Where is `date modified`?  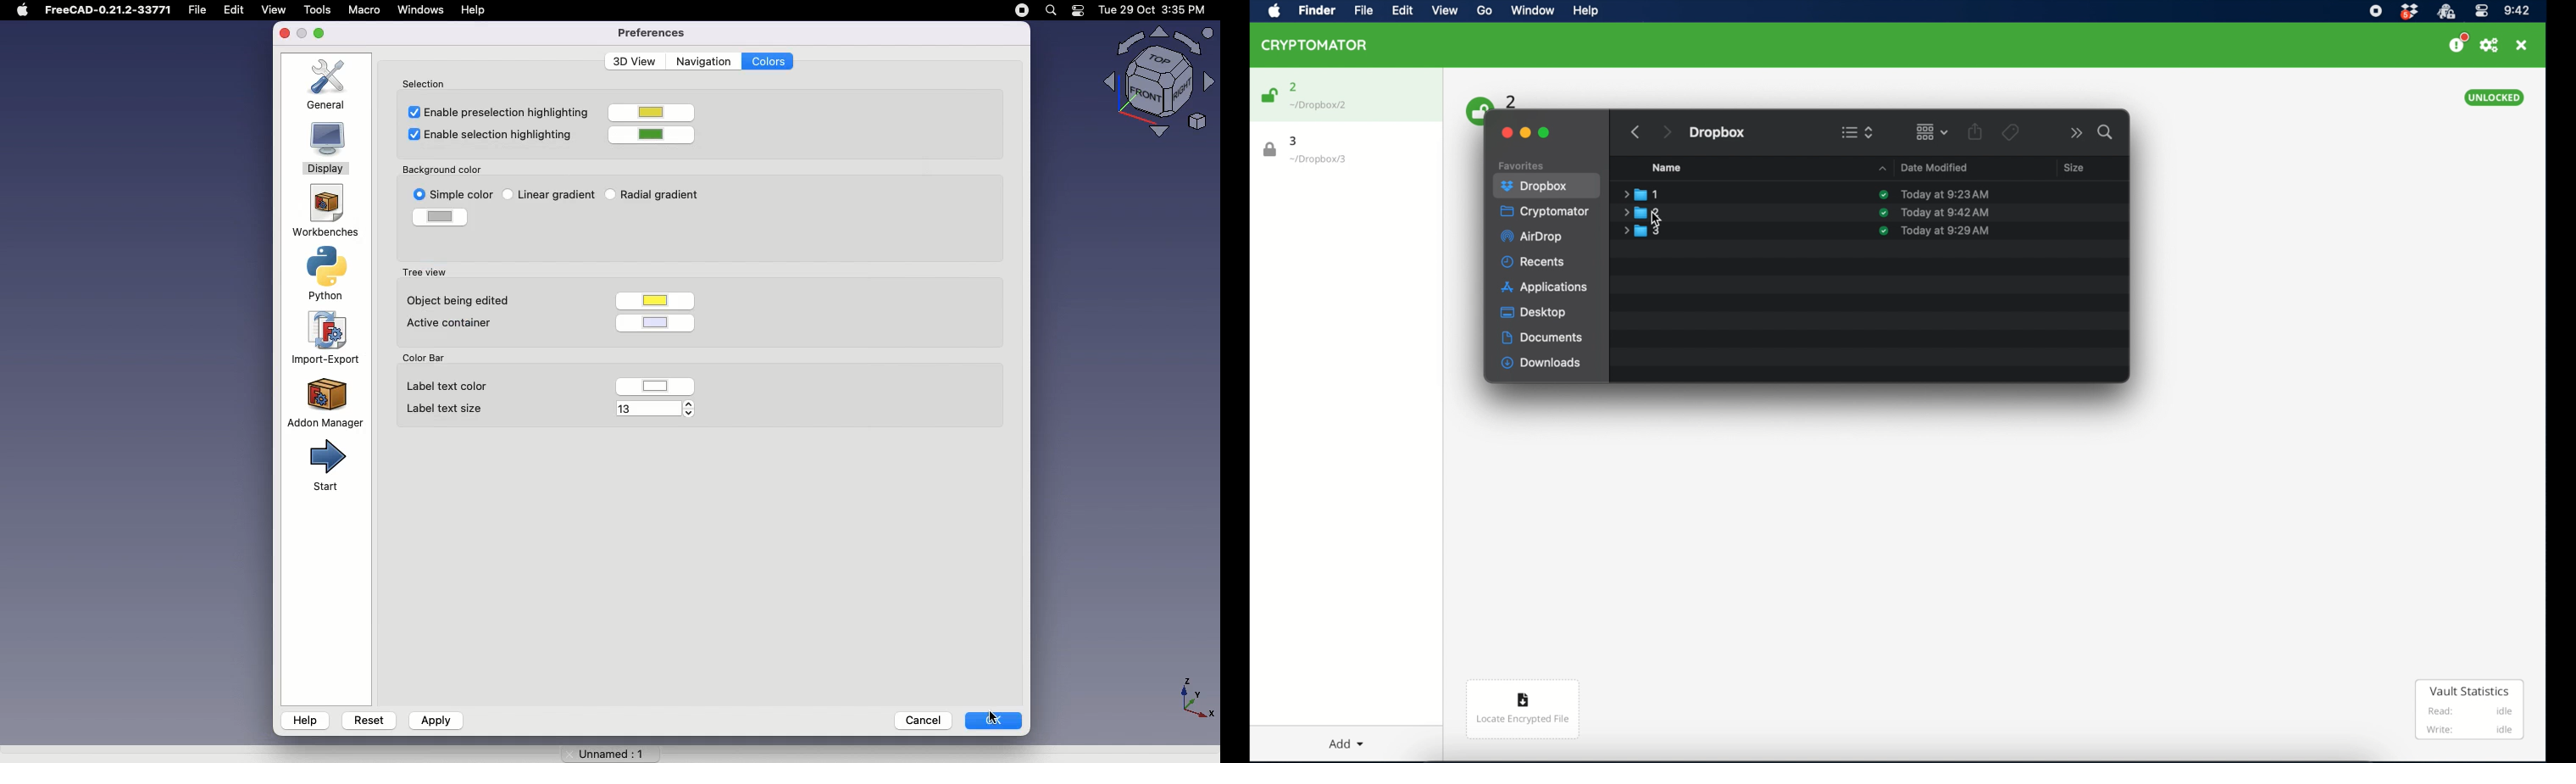 date modified is located at coordinates (1921, 167).